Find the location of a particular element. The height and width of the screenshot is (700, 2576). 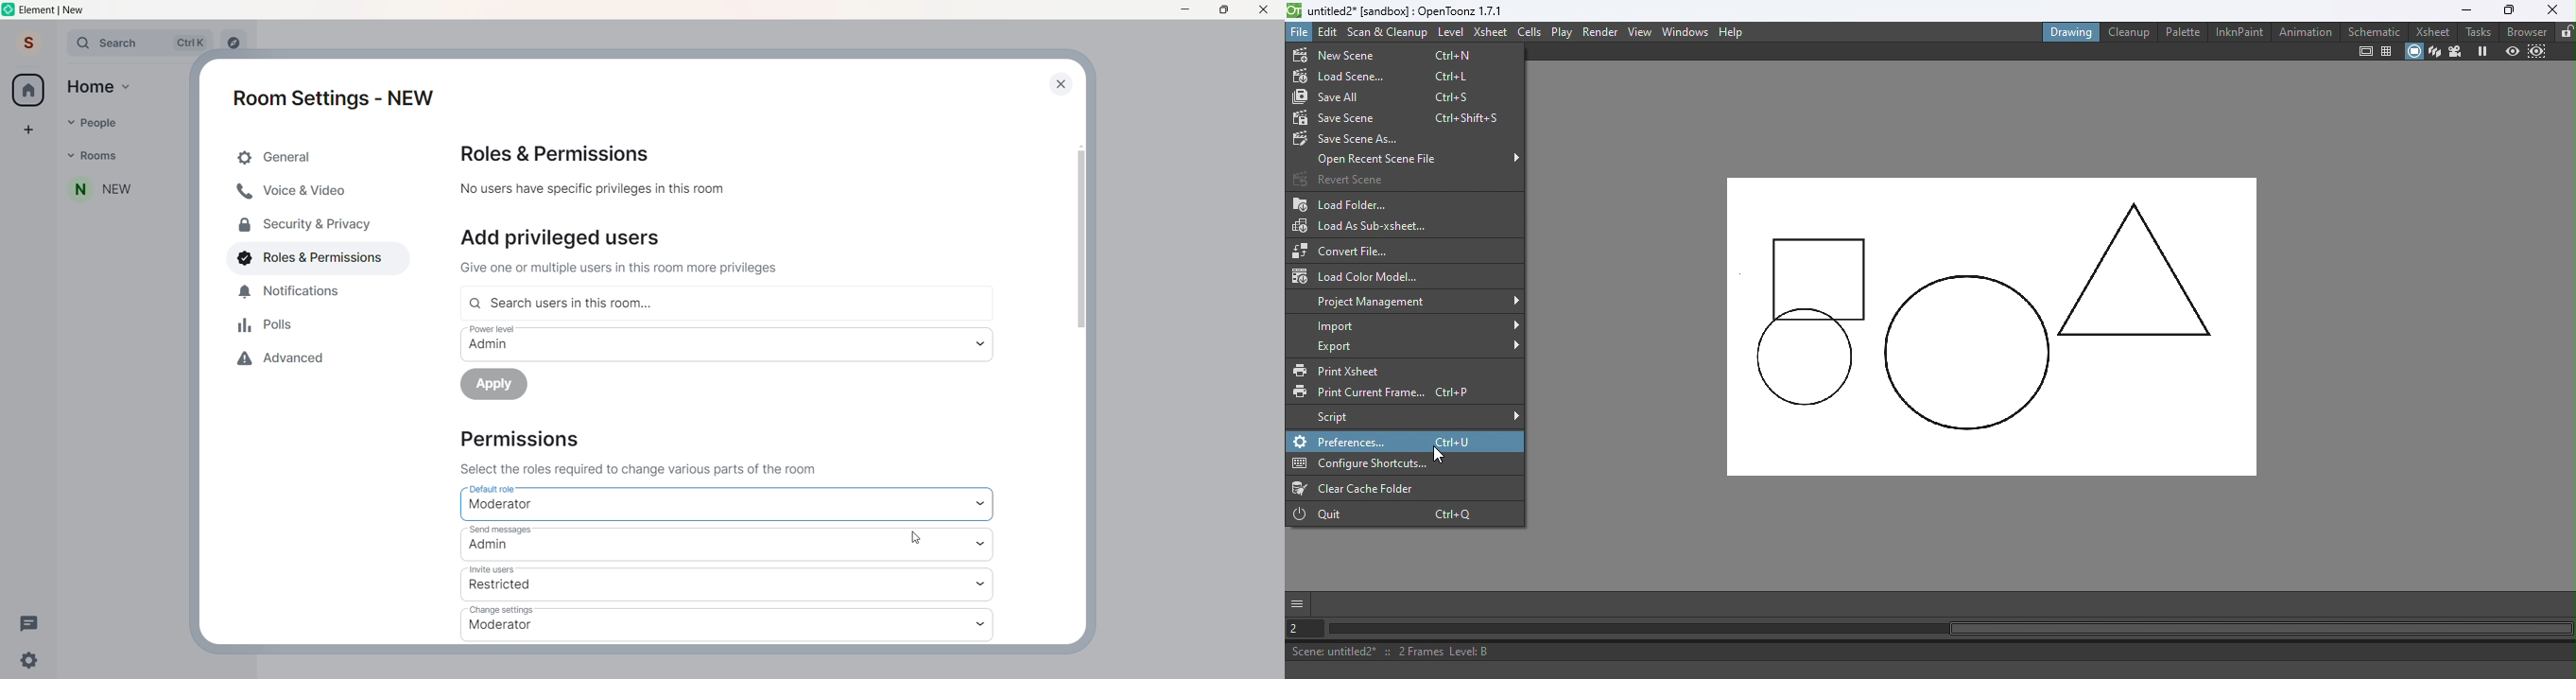

advanced is located at coordinates (288, 361).